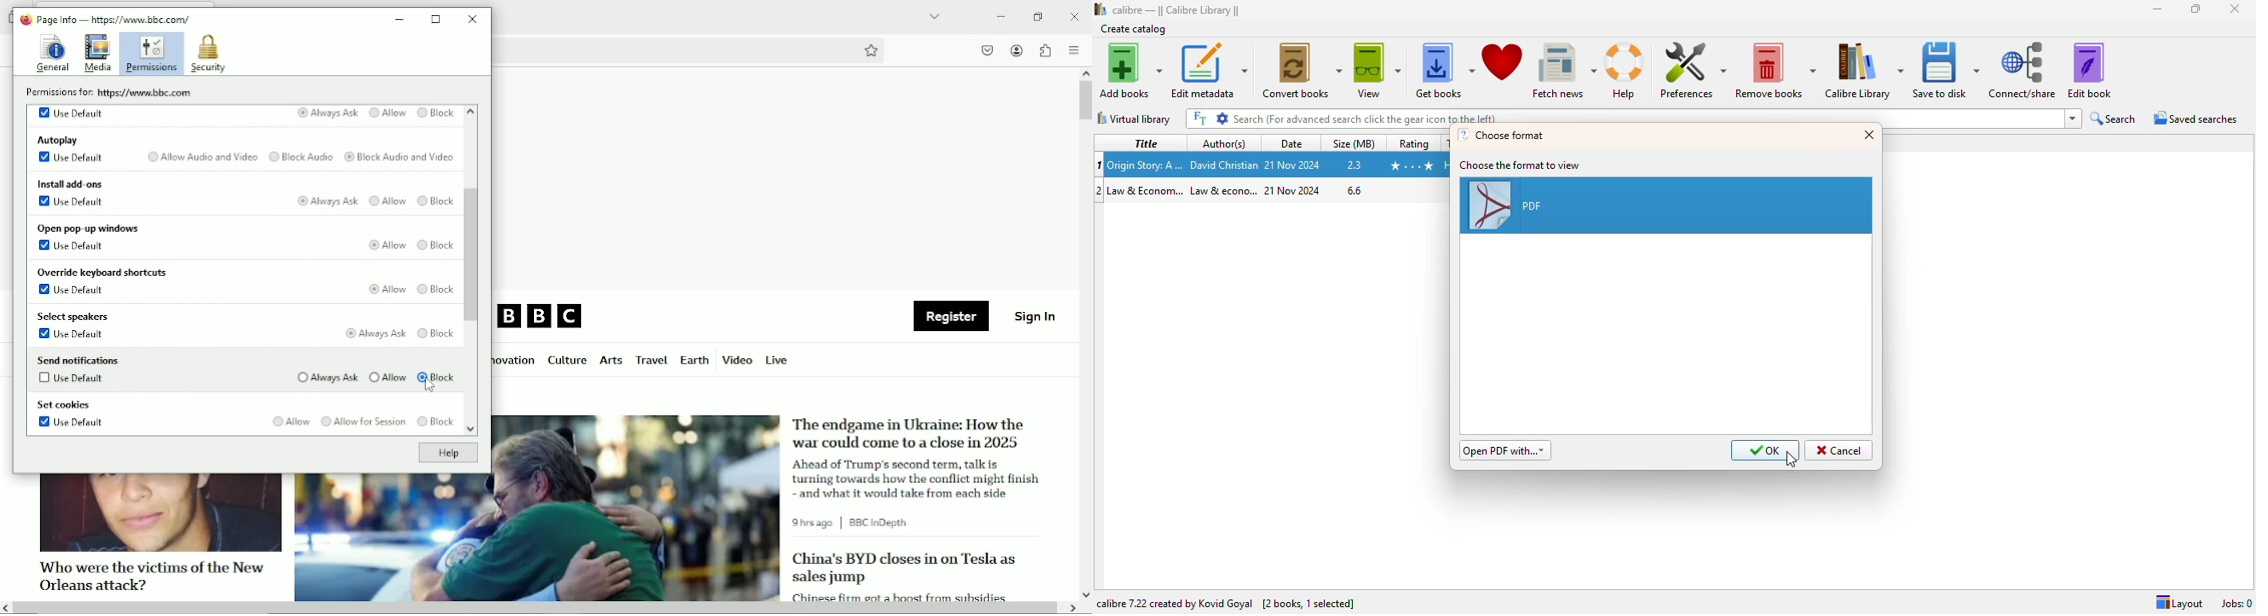 This screenshot has height=616, width=2268. What do you see at coordinates (438, 333) in the screenshot?
I see `Block` at bounding box center [438, 333].